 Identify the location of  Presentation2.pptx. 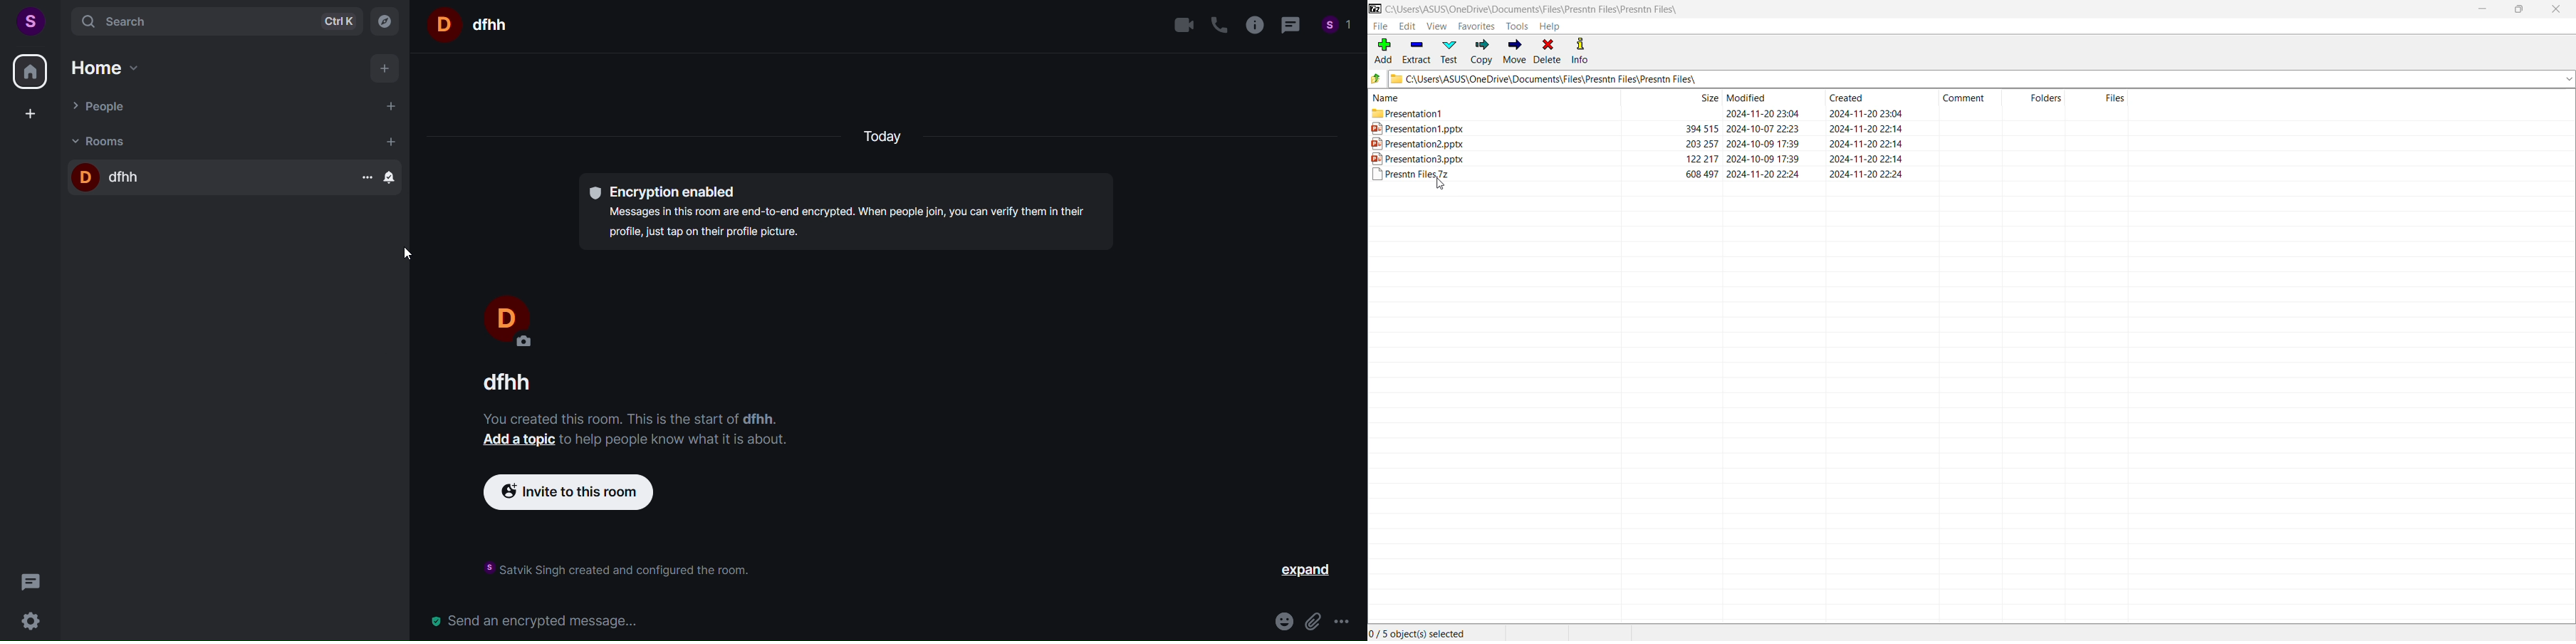
(1427, 144).